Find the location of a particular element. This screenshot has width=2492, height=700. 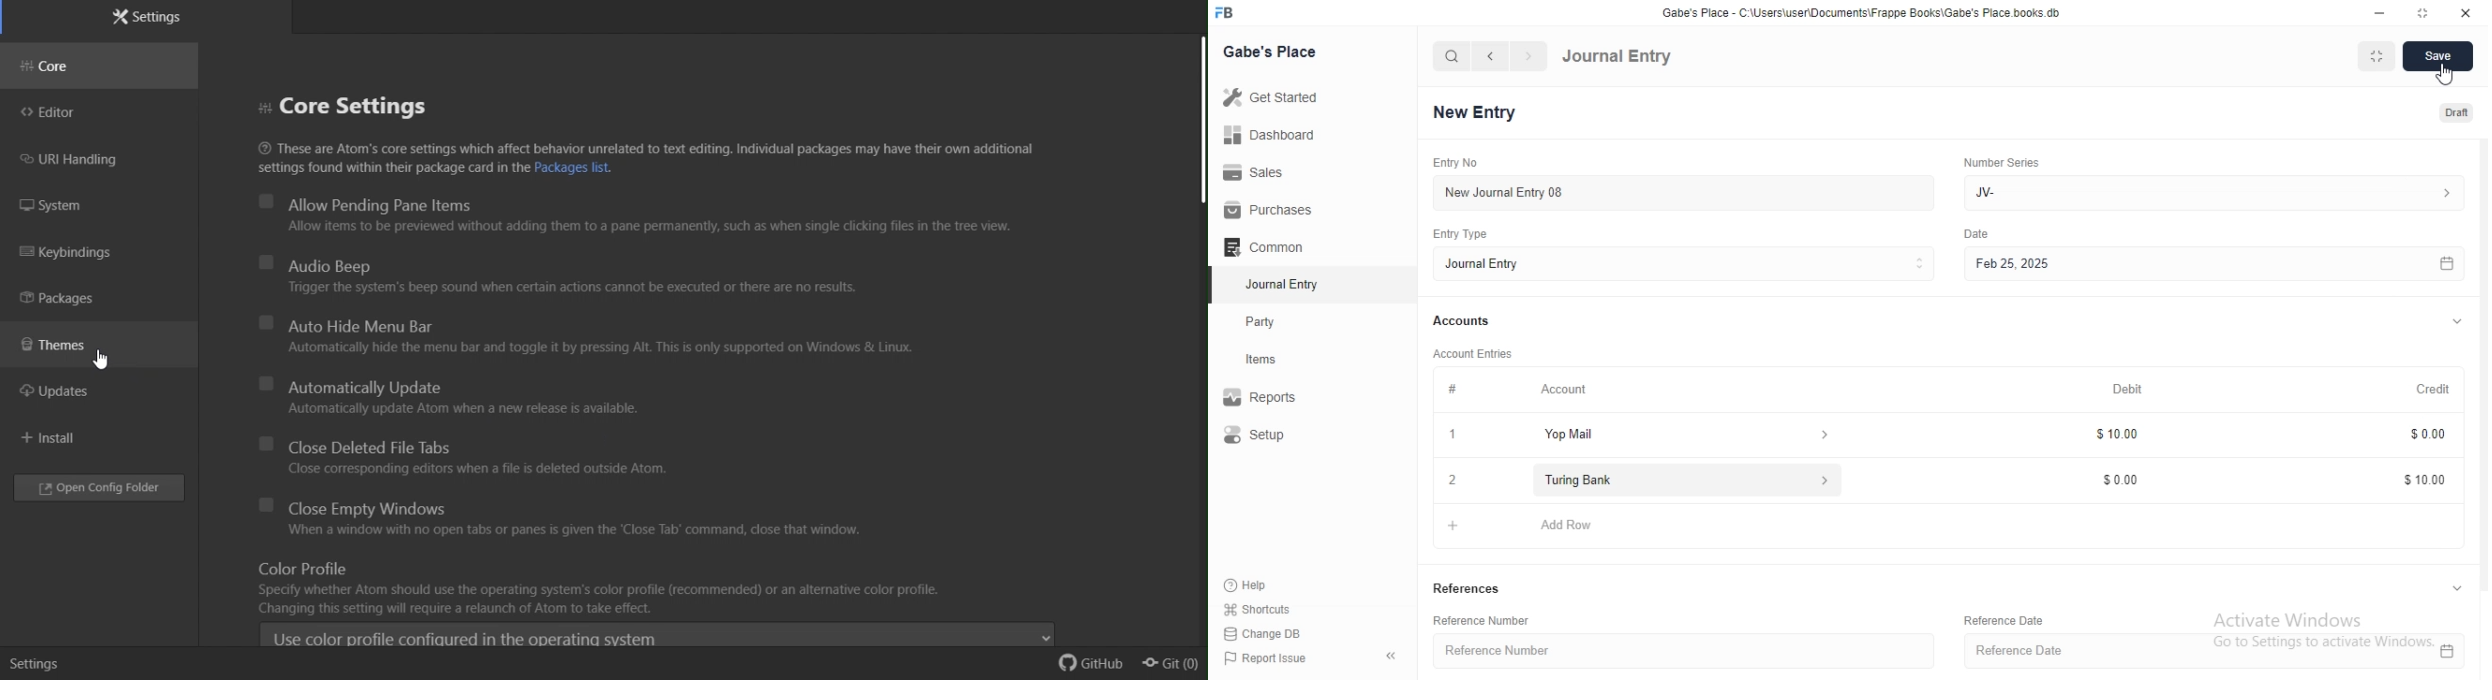

$0.00 is located at coordinates (2129, 479).